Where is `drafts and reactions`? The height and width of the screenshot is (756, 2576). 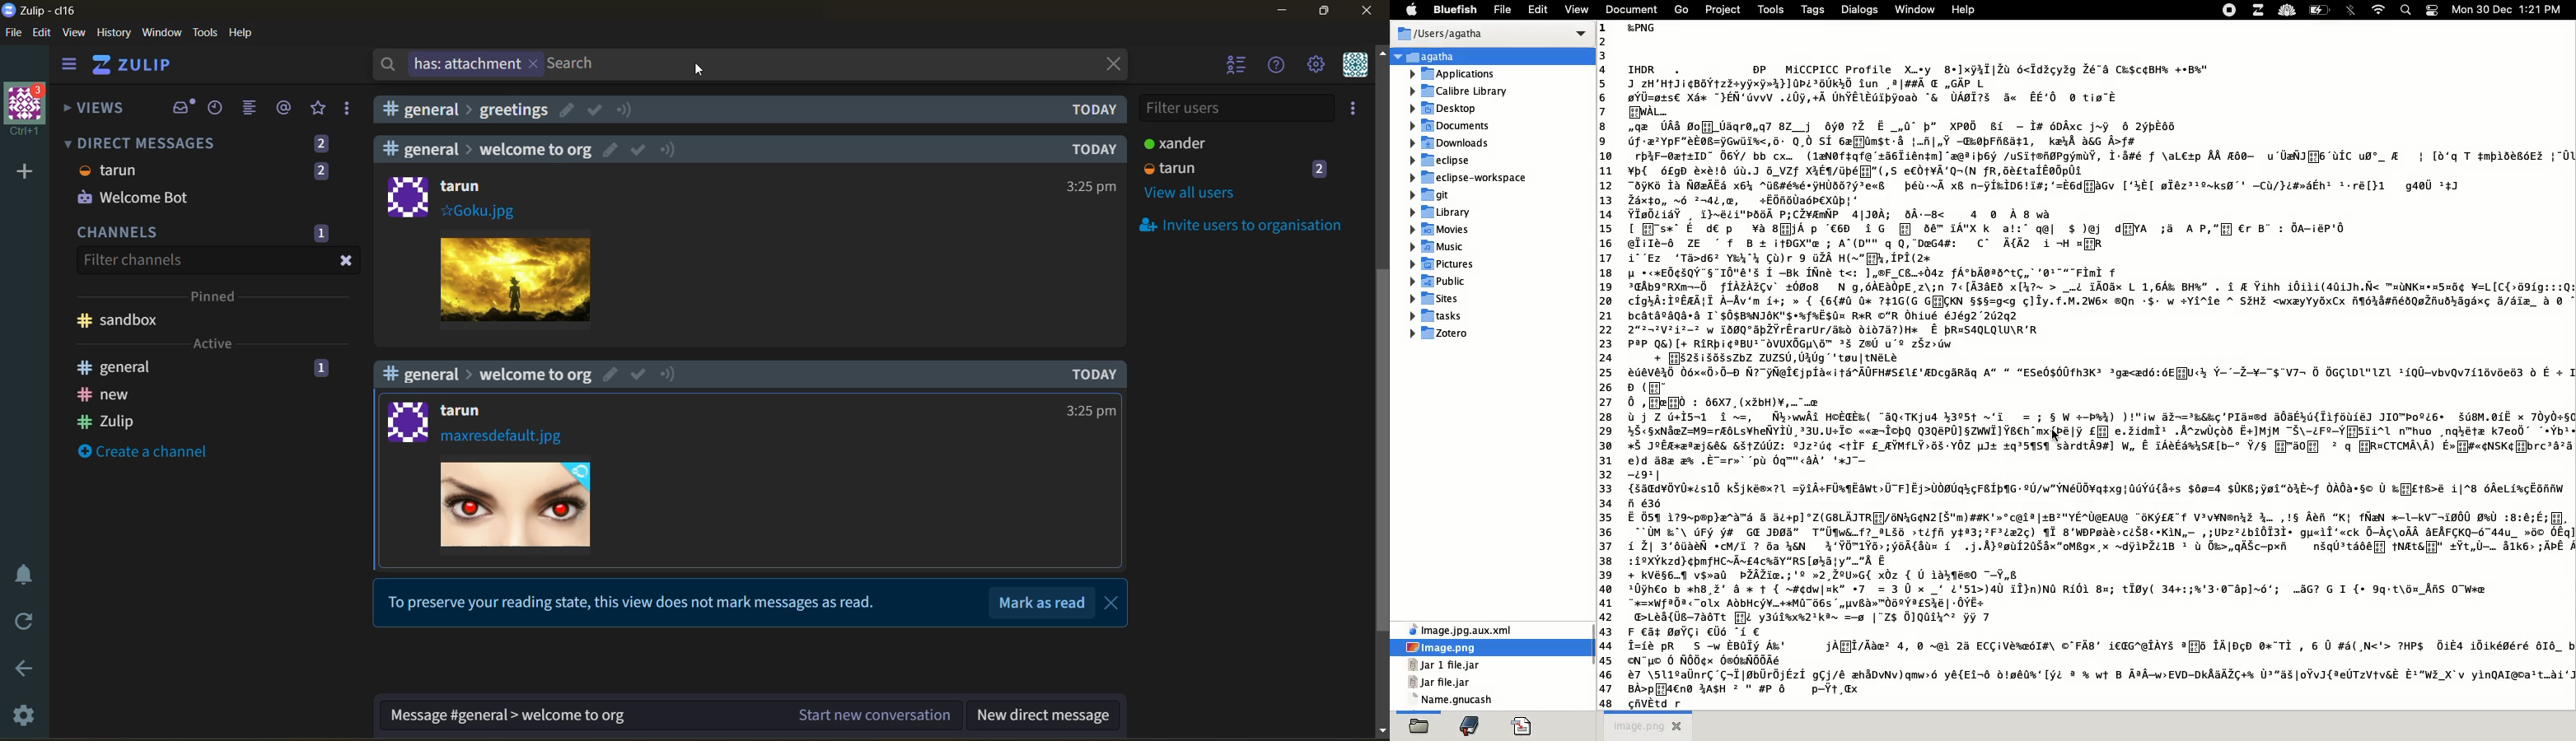 drafts and reactions is located at coordinates (348, 109).